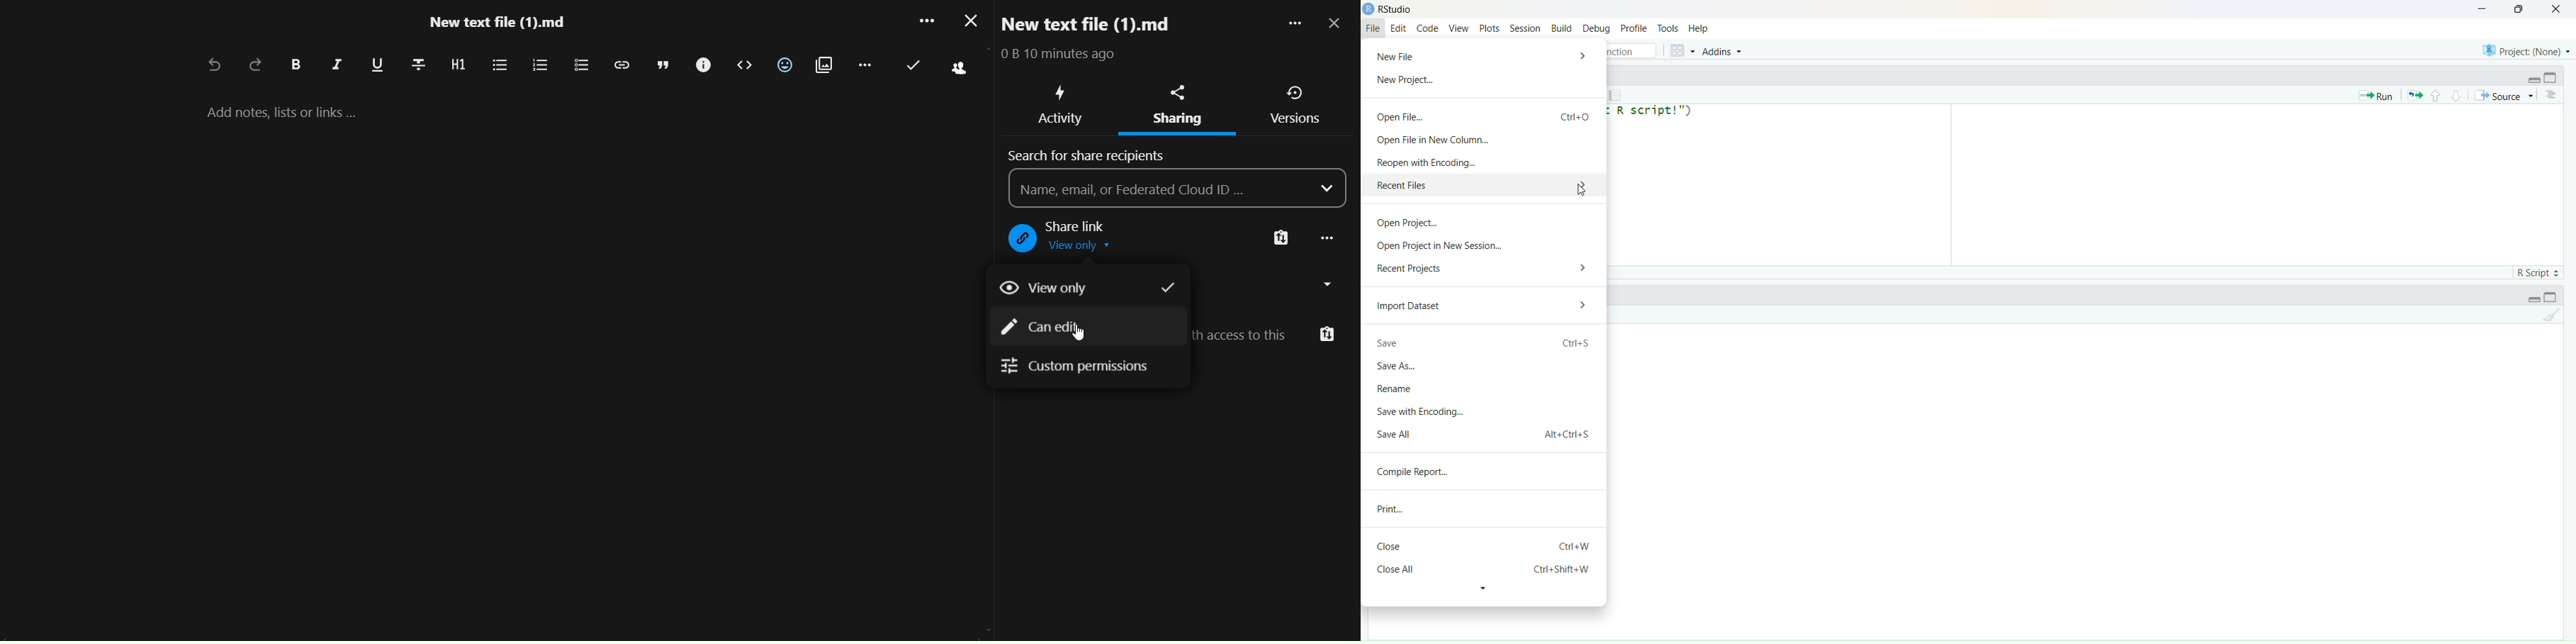  I want to click on More, so click(1578, 186).